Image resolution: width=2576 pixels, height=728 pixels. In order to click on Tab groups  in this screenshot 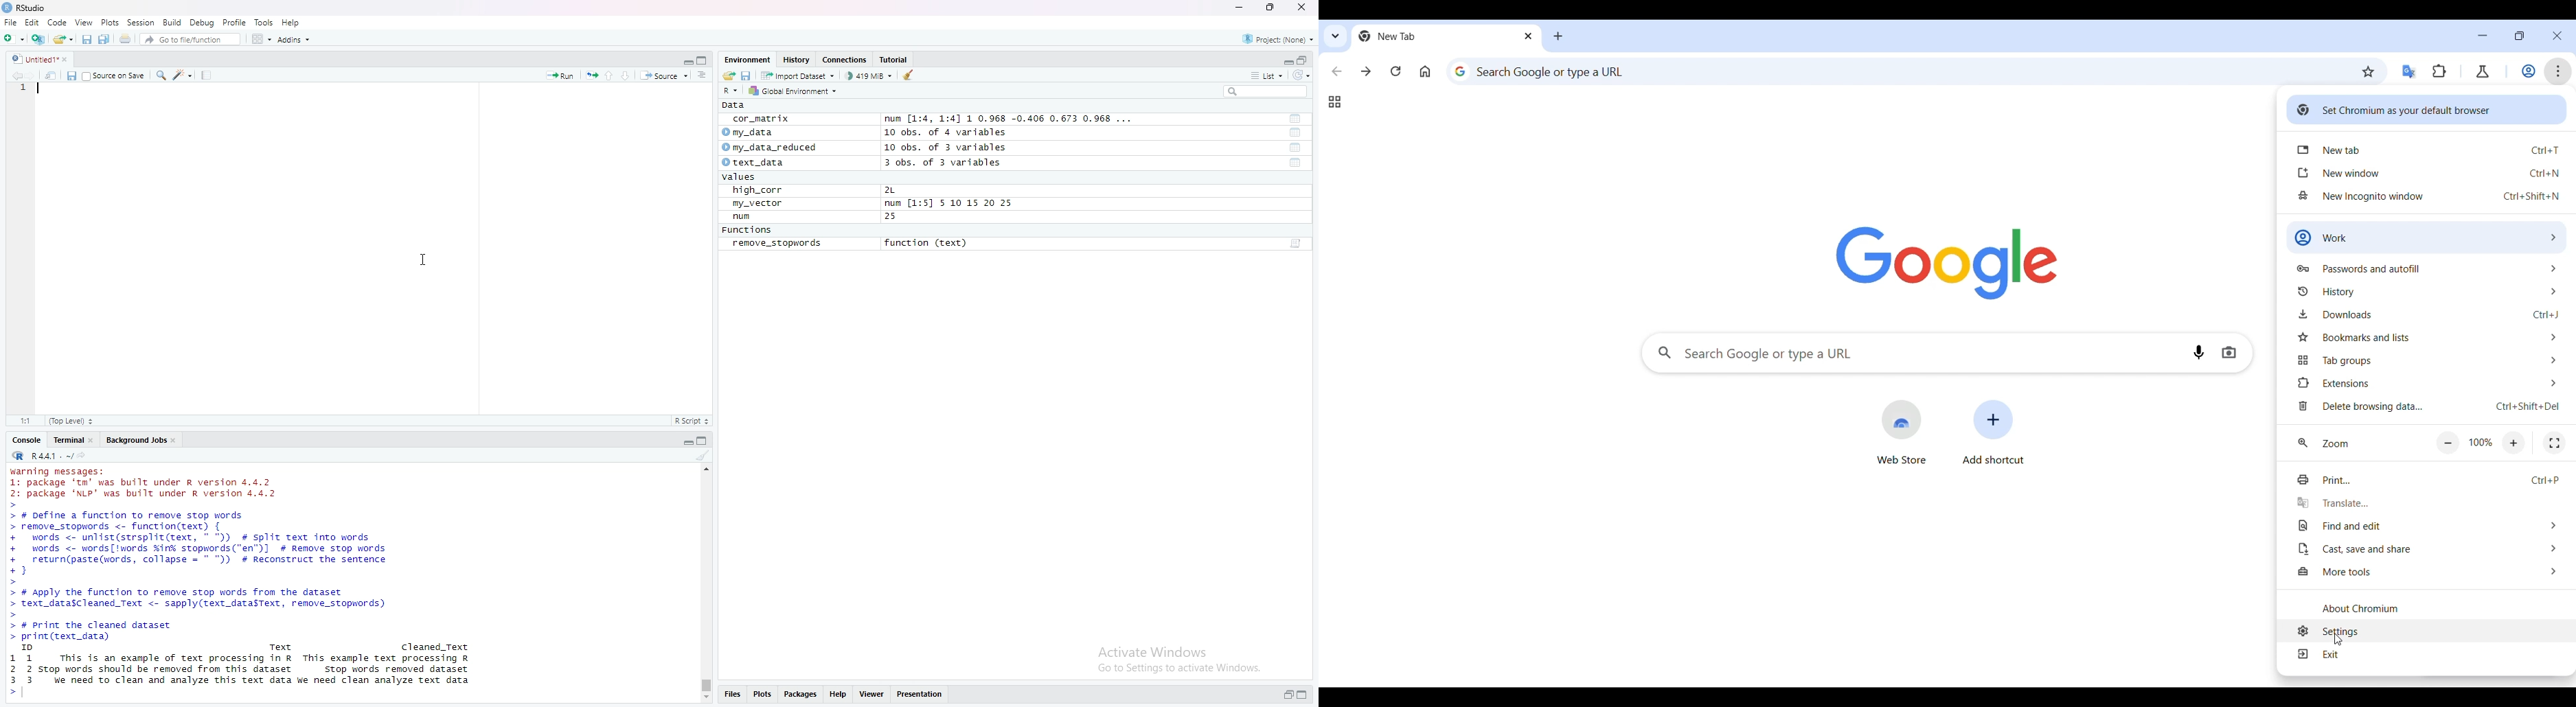, I will do `click(1335, 102)`.